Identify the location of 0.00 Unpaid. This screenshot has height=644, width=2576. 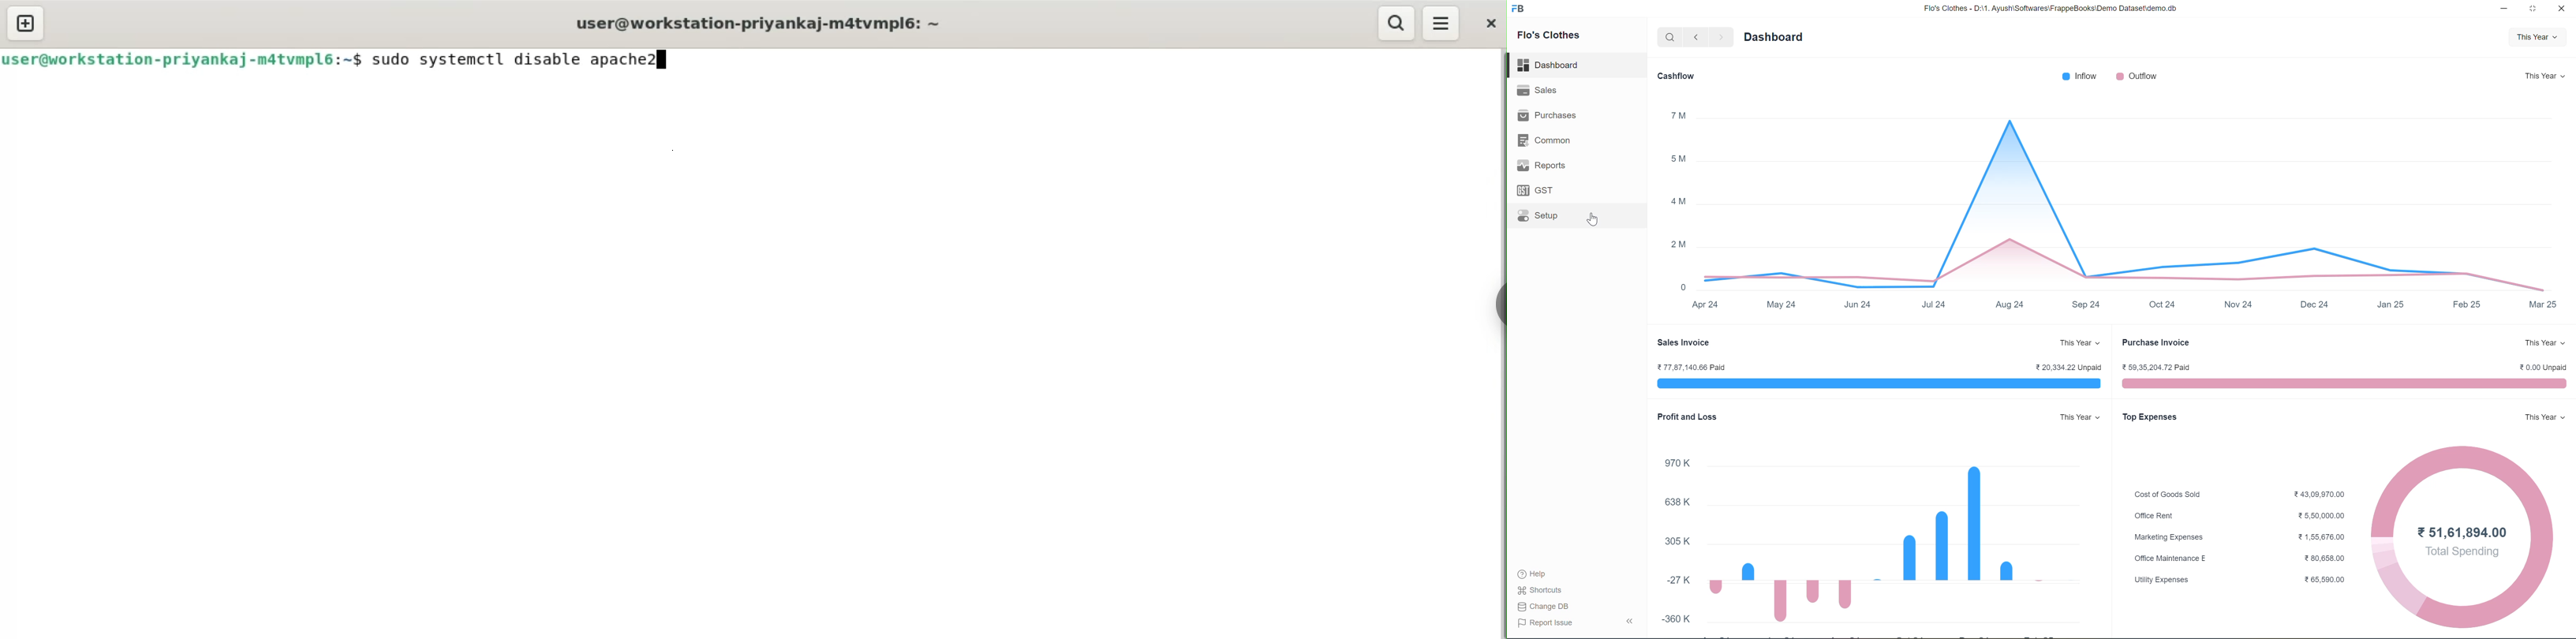
(2542, 367).